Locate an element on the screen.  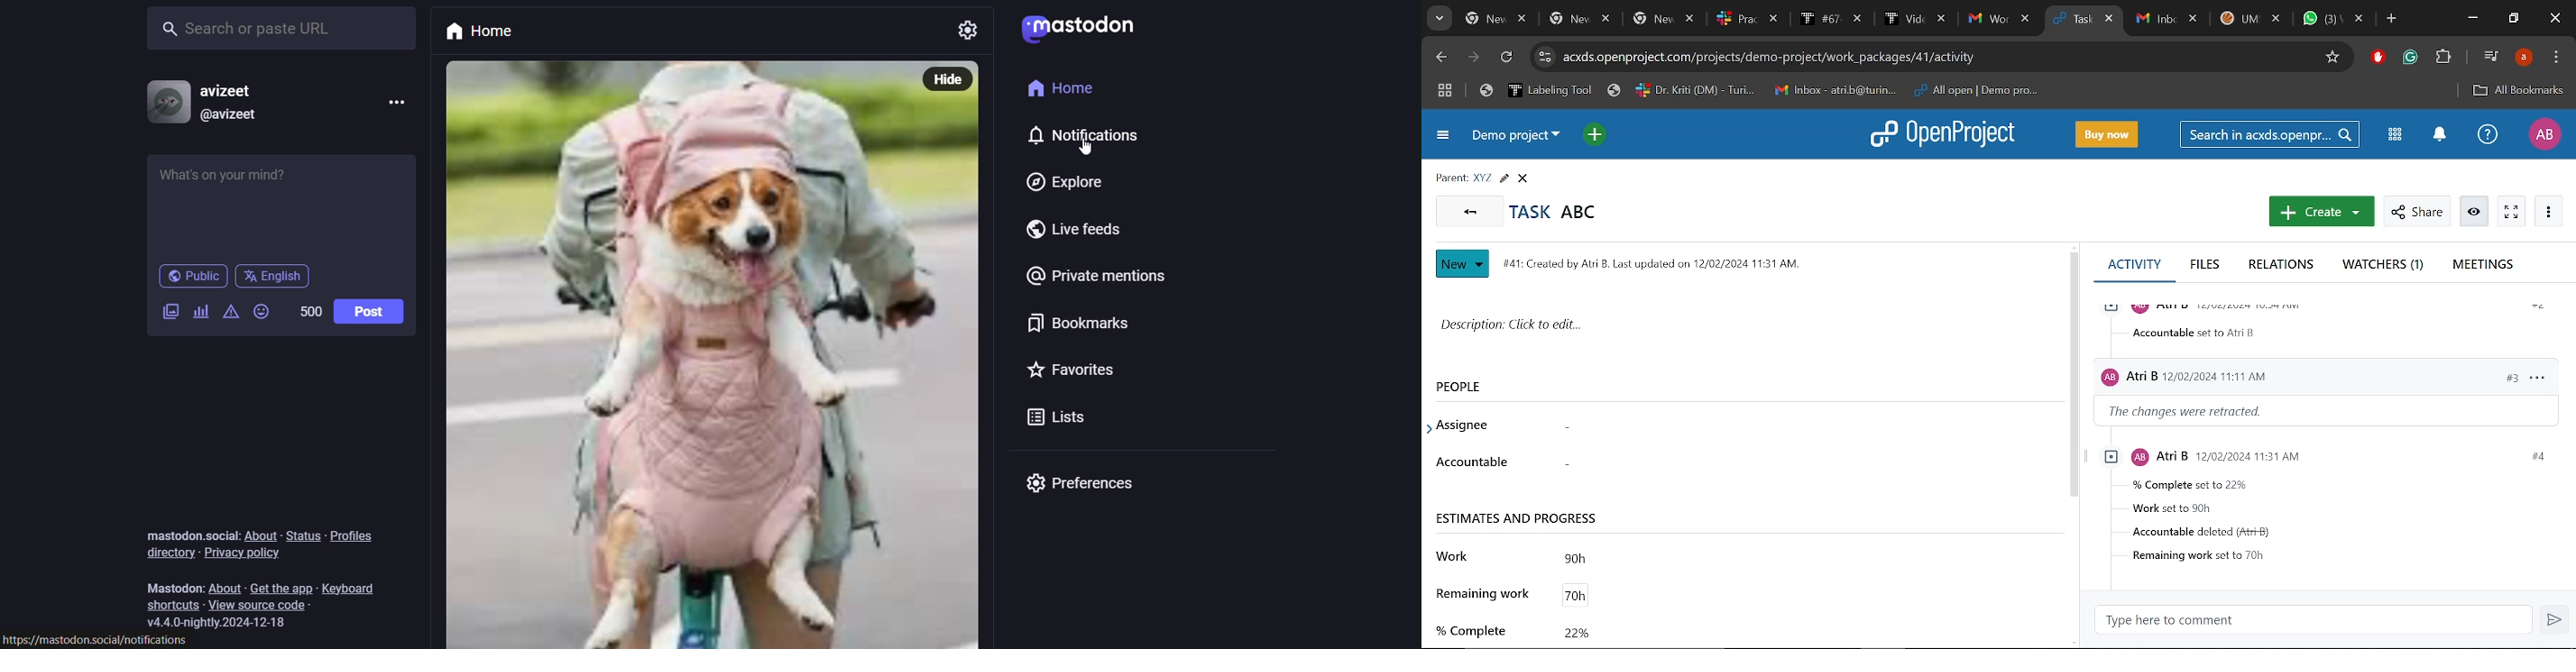
home is located at coordinates (490, 29).